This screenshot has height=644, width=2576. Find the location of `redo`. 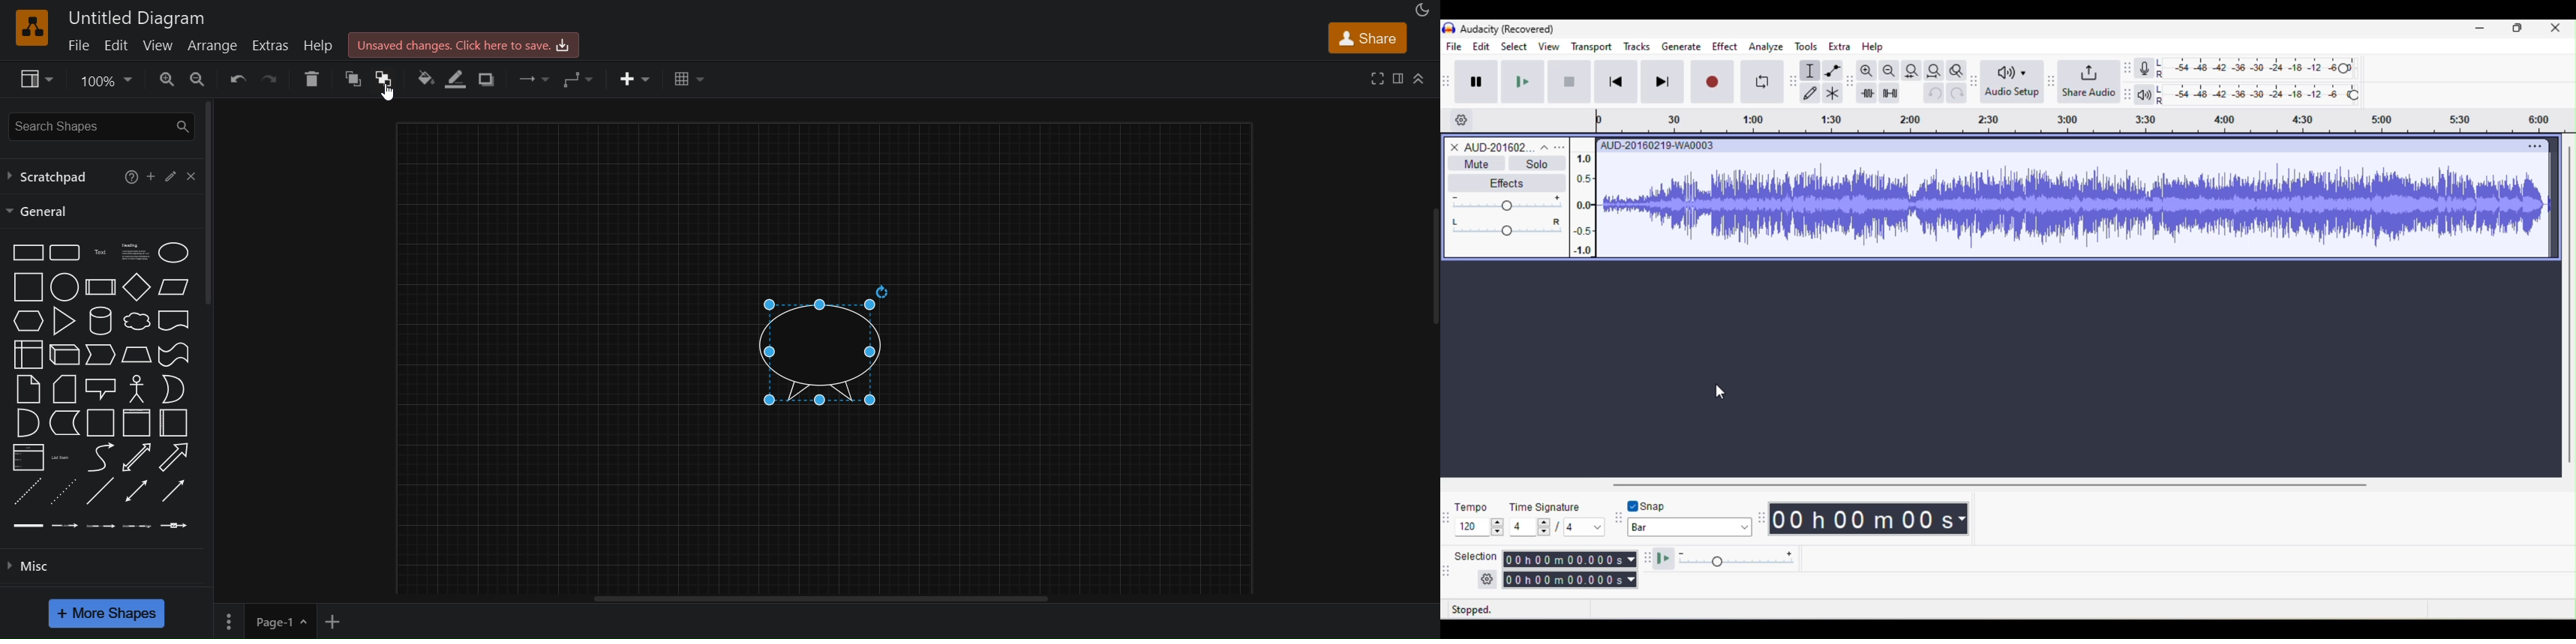

redo is located at coordinates (1957, 96).